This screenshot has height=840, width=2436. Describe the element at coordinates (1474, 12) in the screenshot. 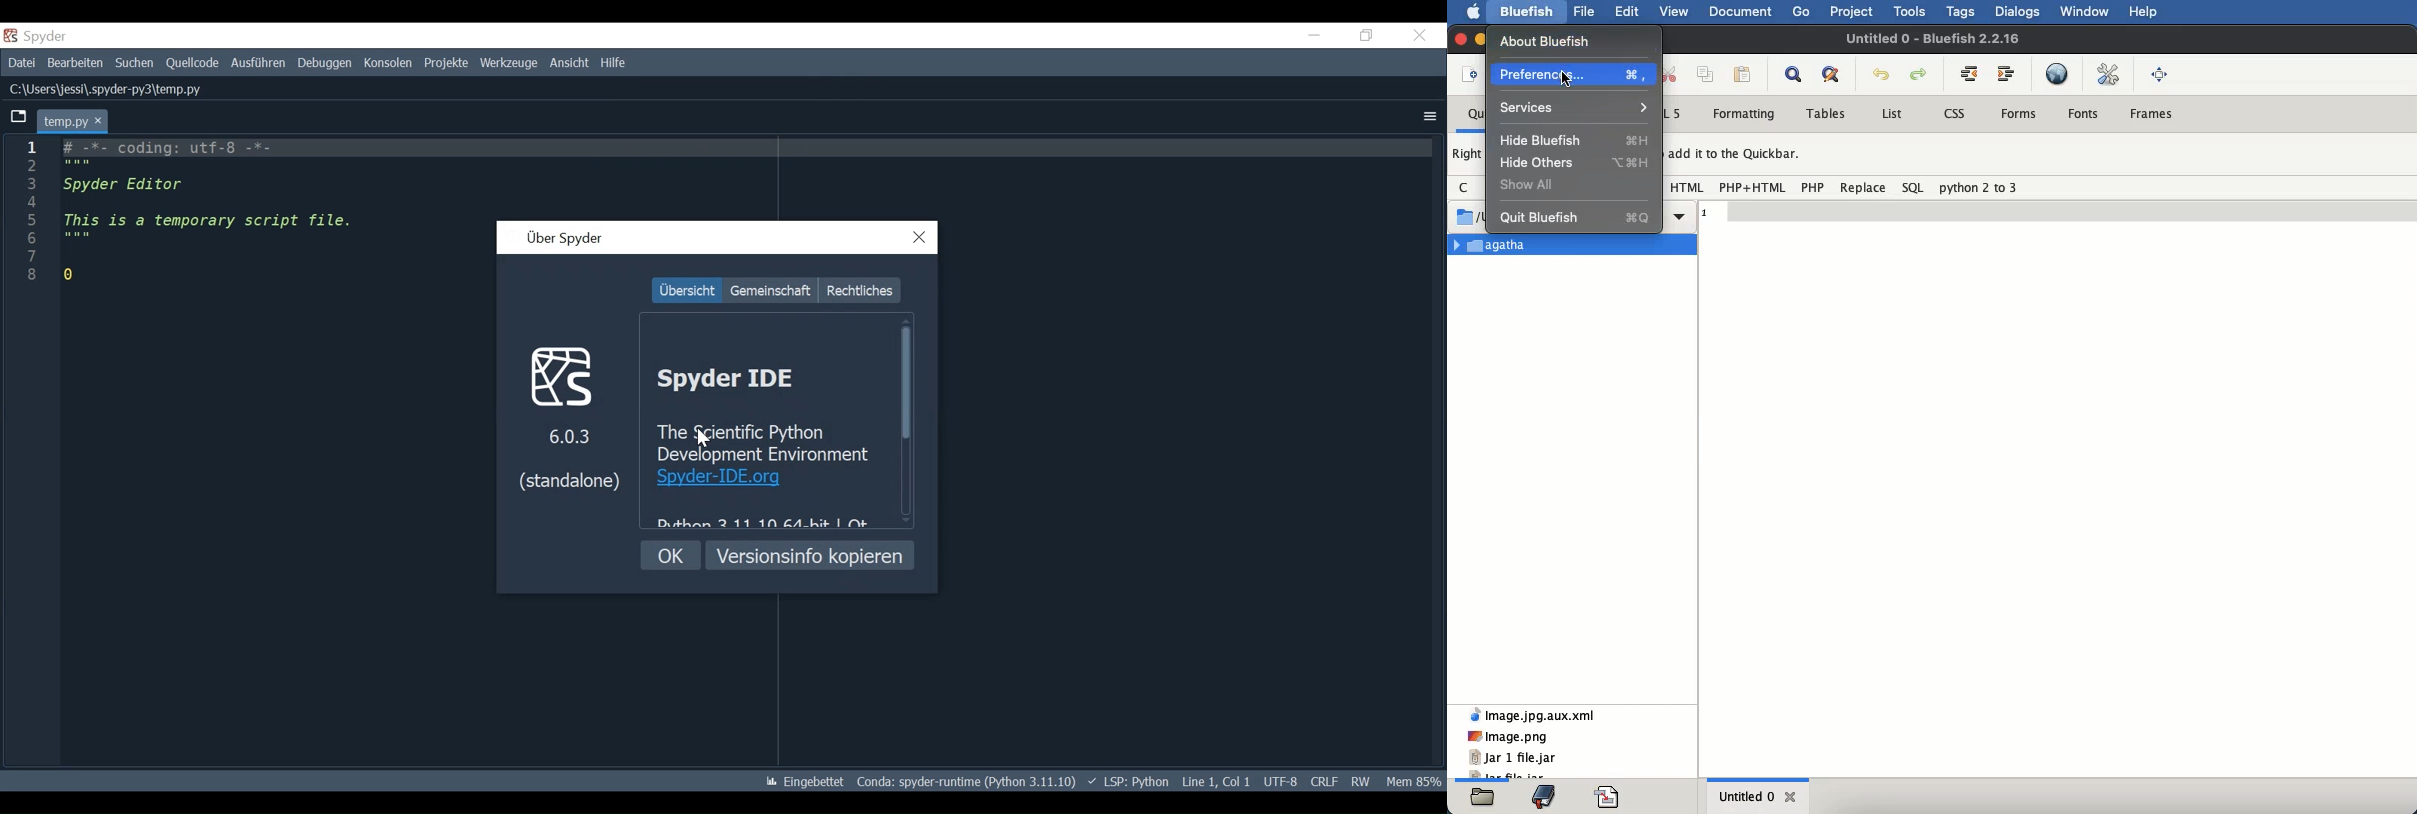

I see `apple logo` at that location.